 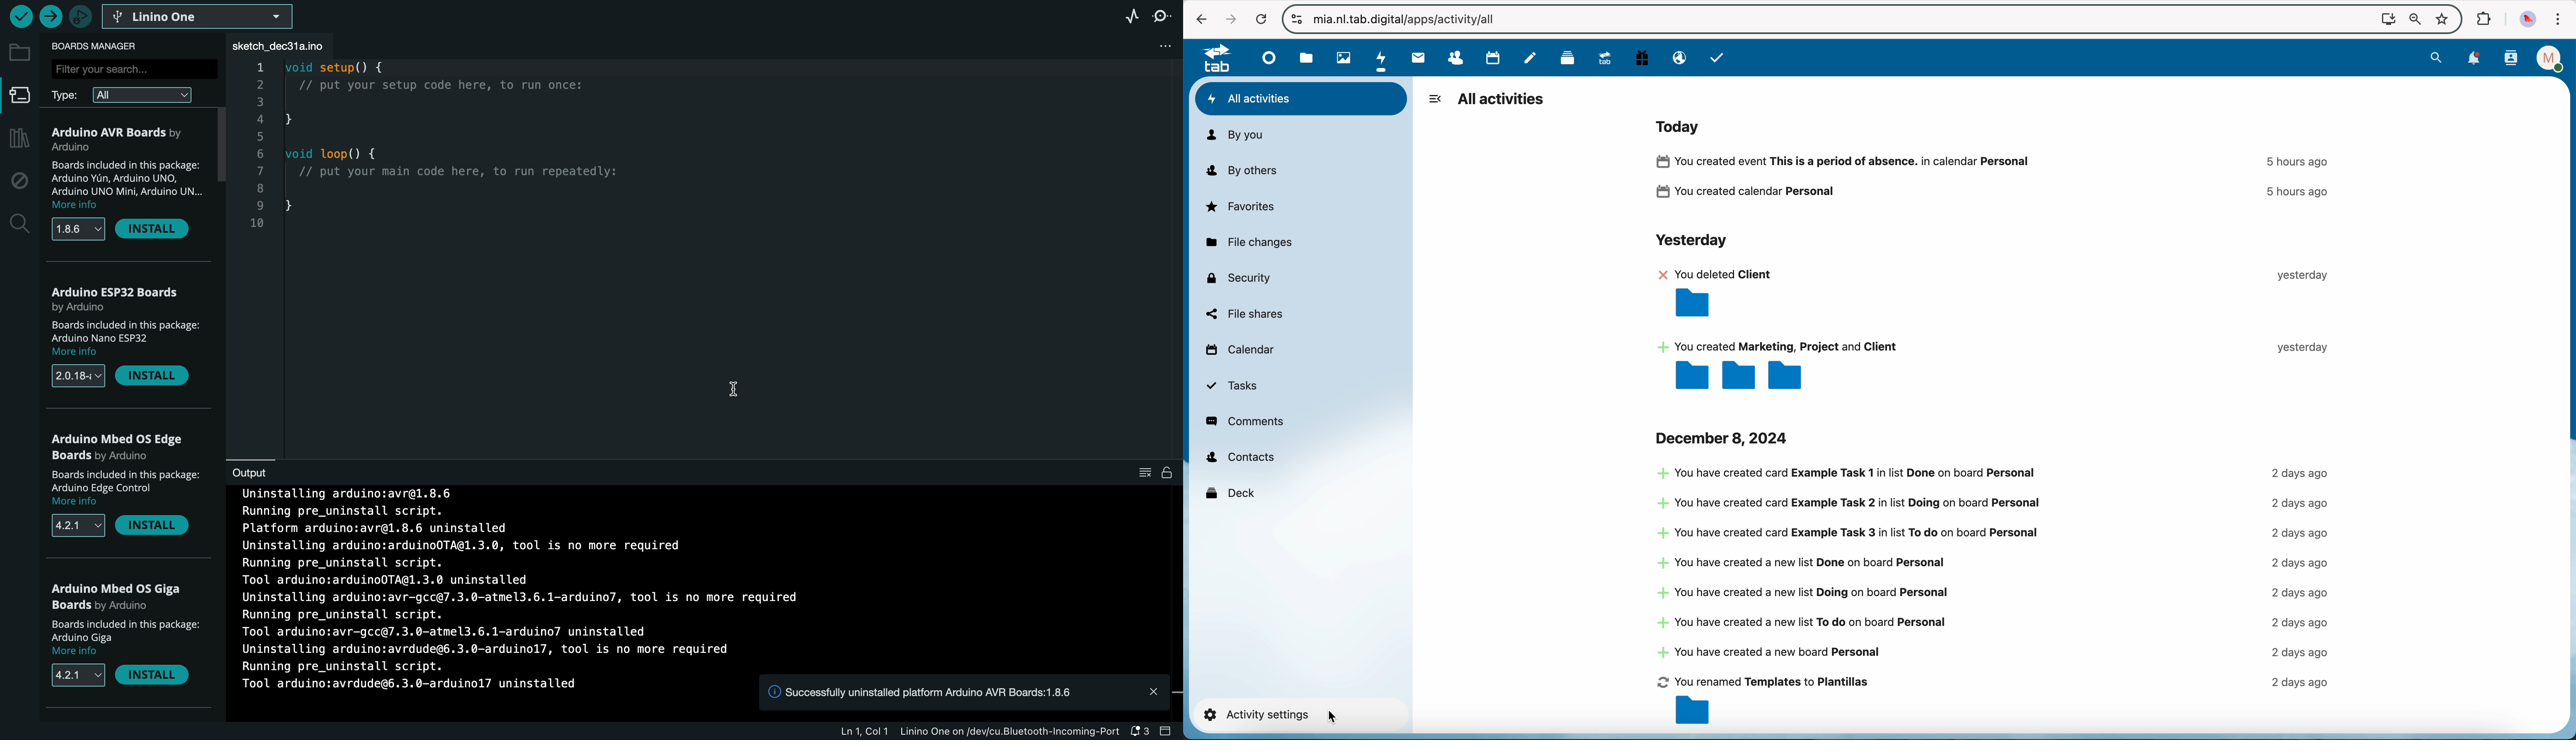 I want to click on mail, so click(x=1416, y=58).